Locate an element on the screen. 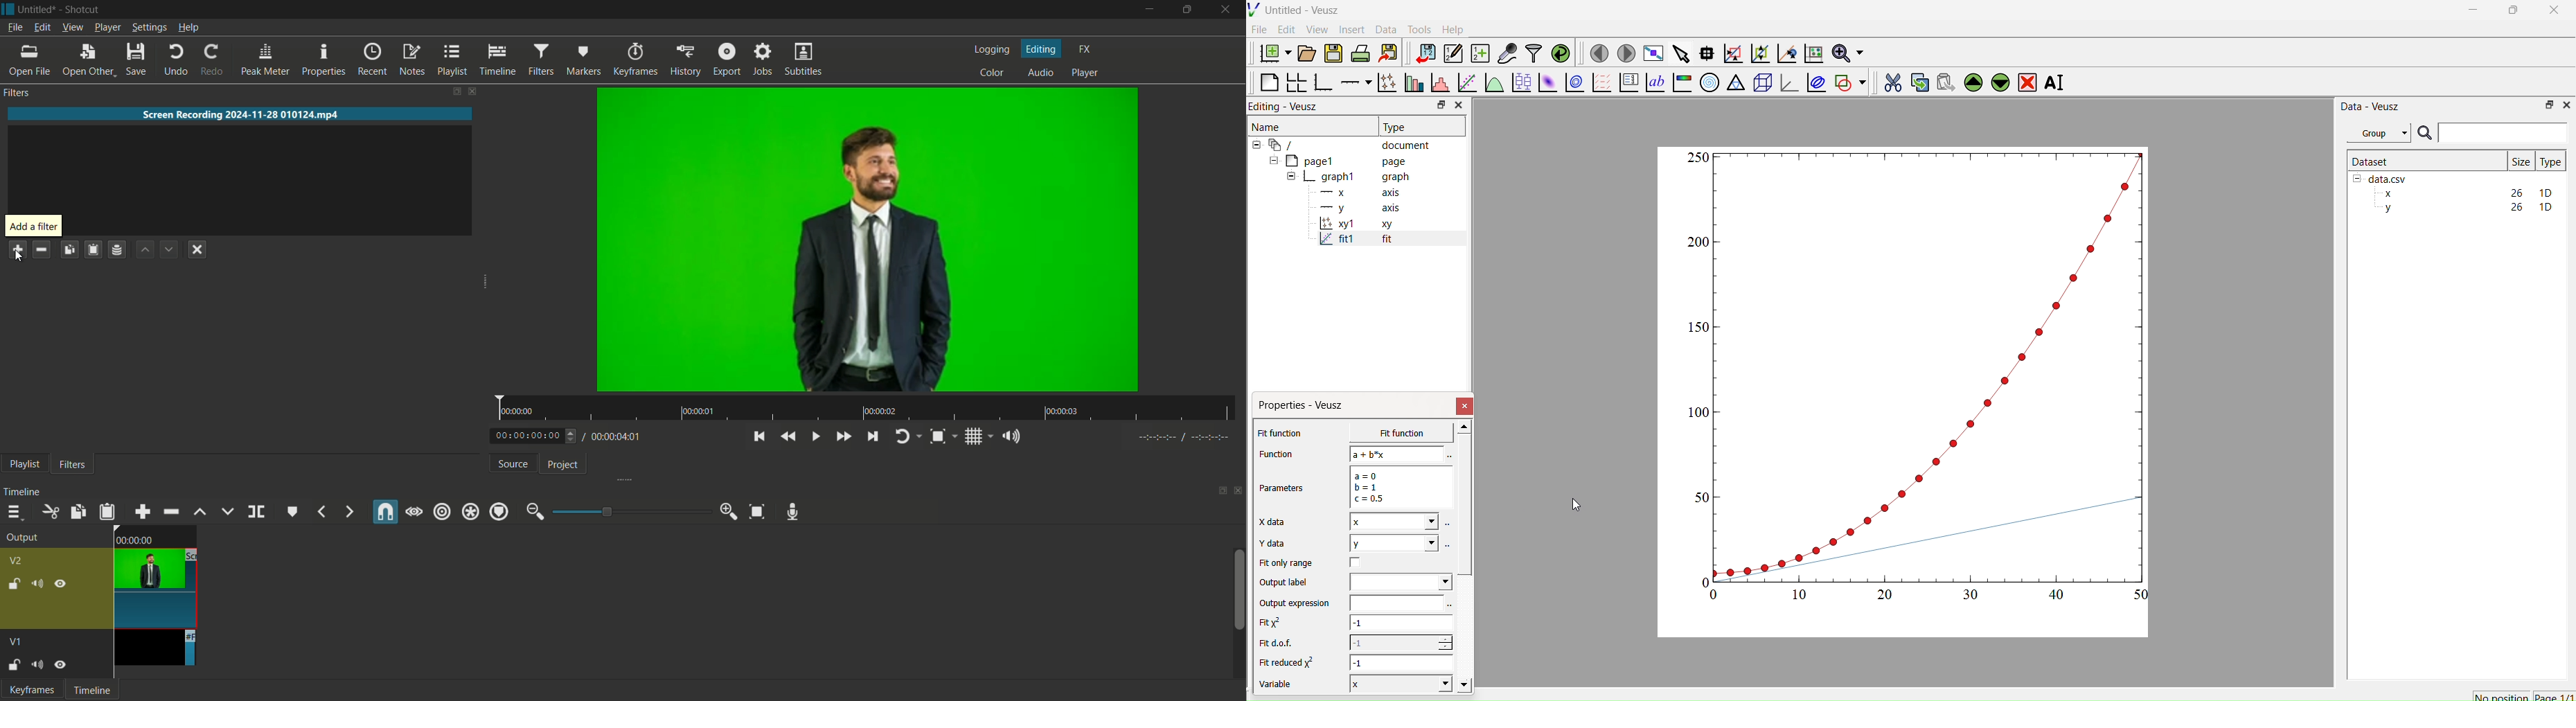  undo is located at coordinates (173, 59).